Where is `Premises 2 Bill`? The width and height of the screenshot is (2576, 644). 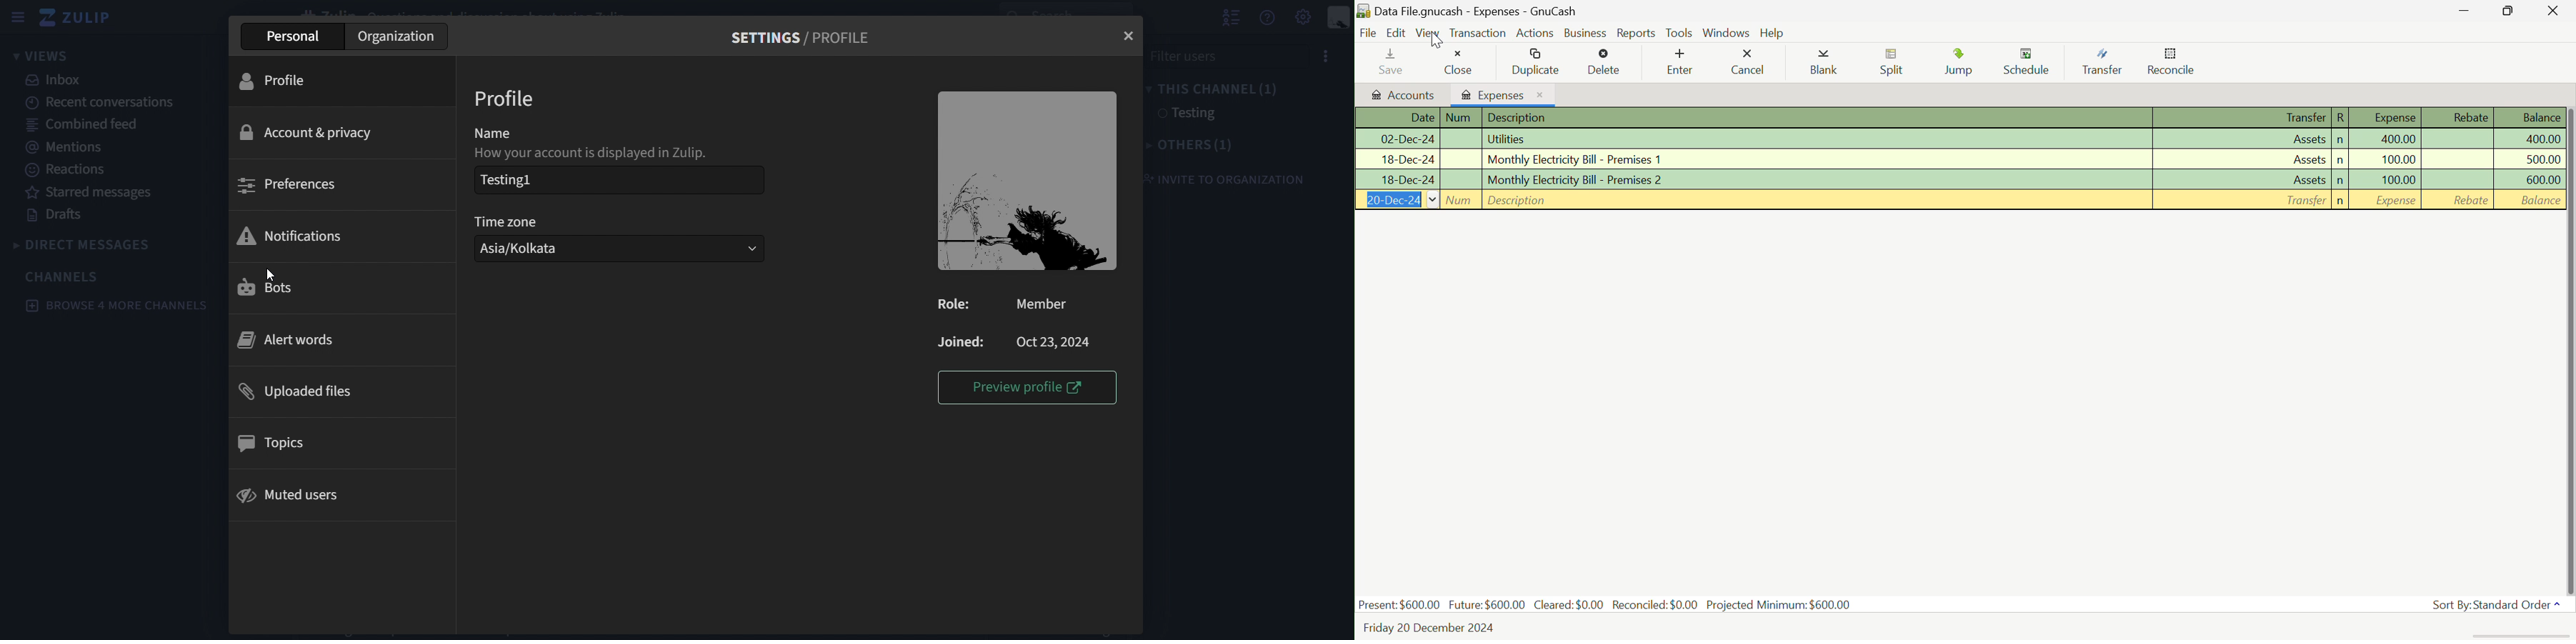 Premises 2 Bill is located at coordinates (1817, 177).